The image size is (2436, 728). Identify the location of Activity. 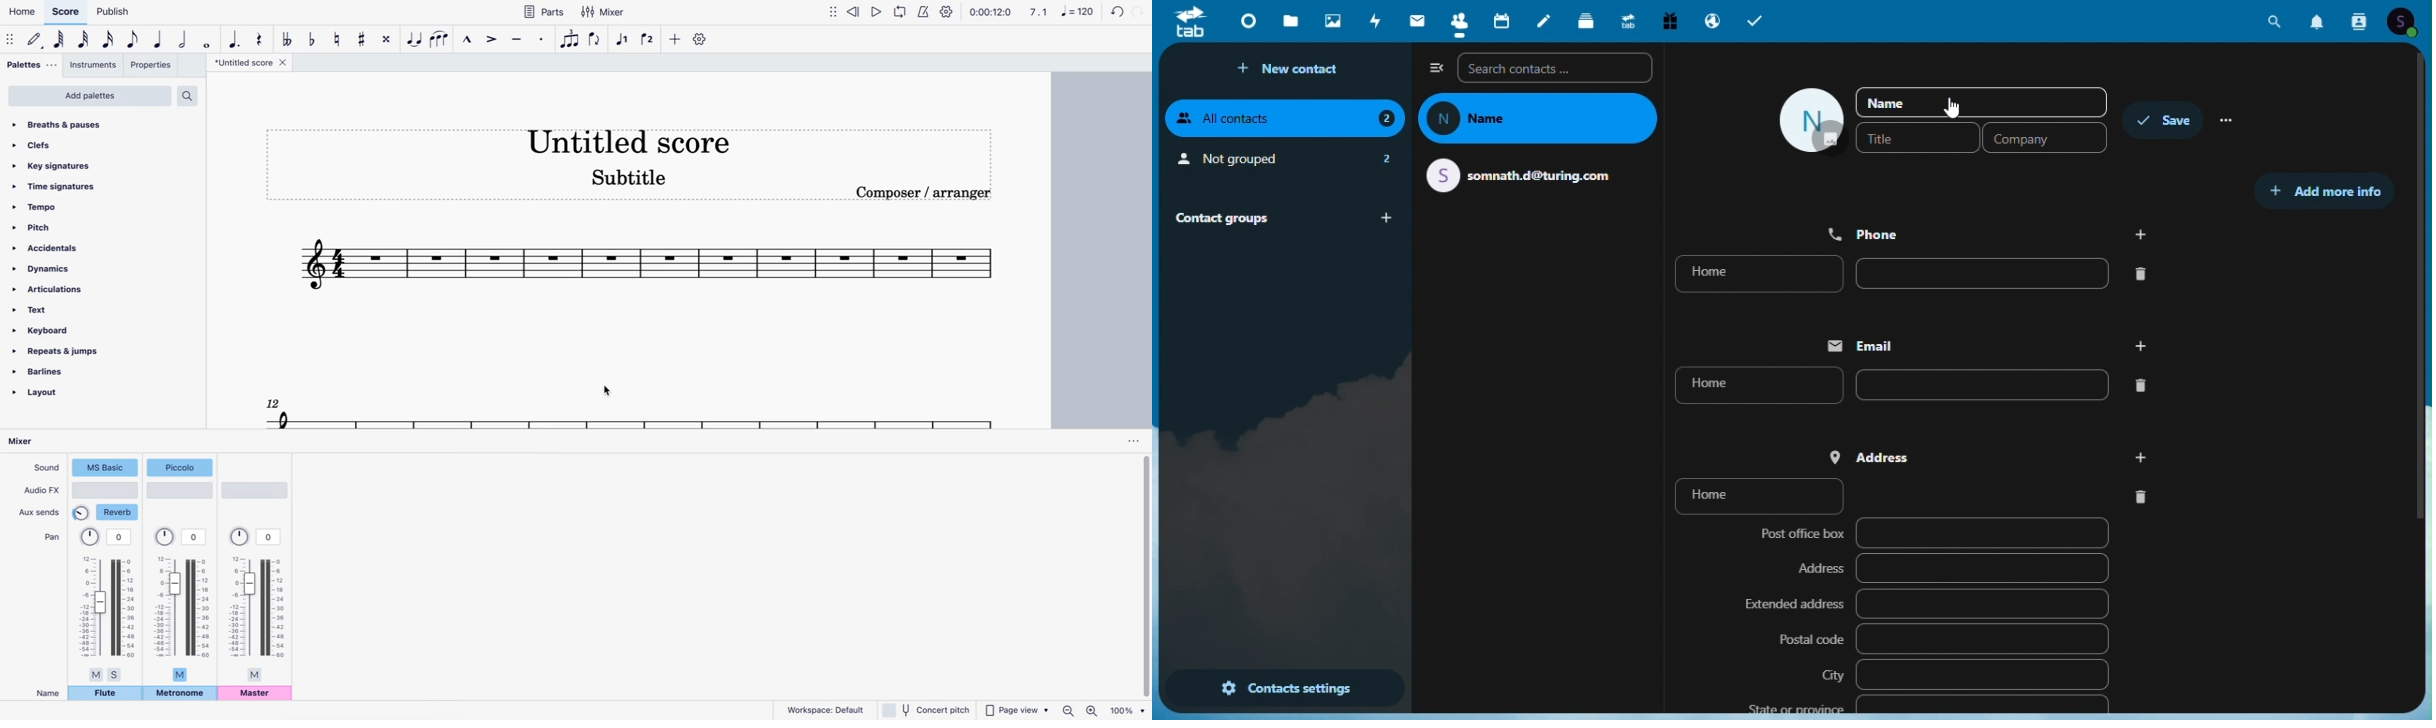
(1377, 21).